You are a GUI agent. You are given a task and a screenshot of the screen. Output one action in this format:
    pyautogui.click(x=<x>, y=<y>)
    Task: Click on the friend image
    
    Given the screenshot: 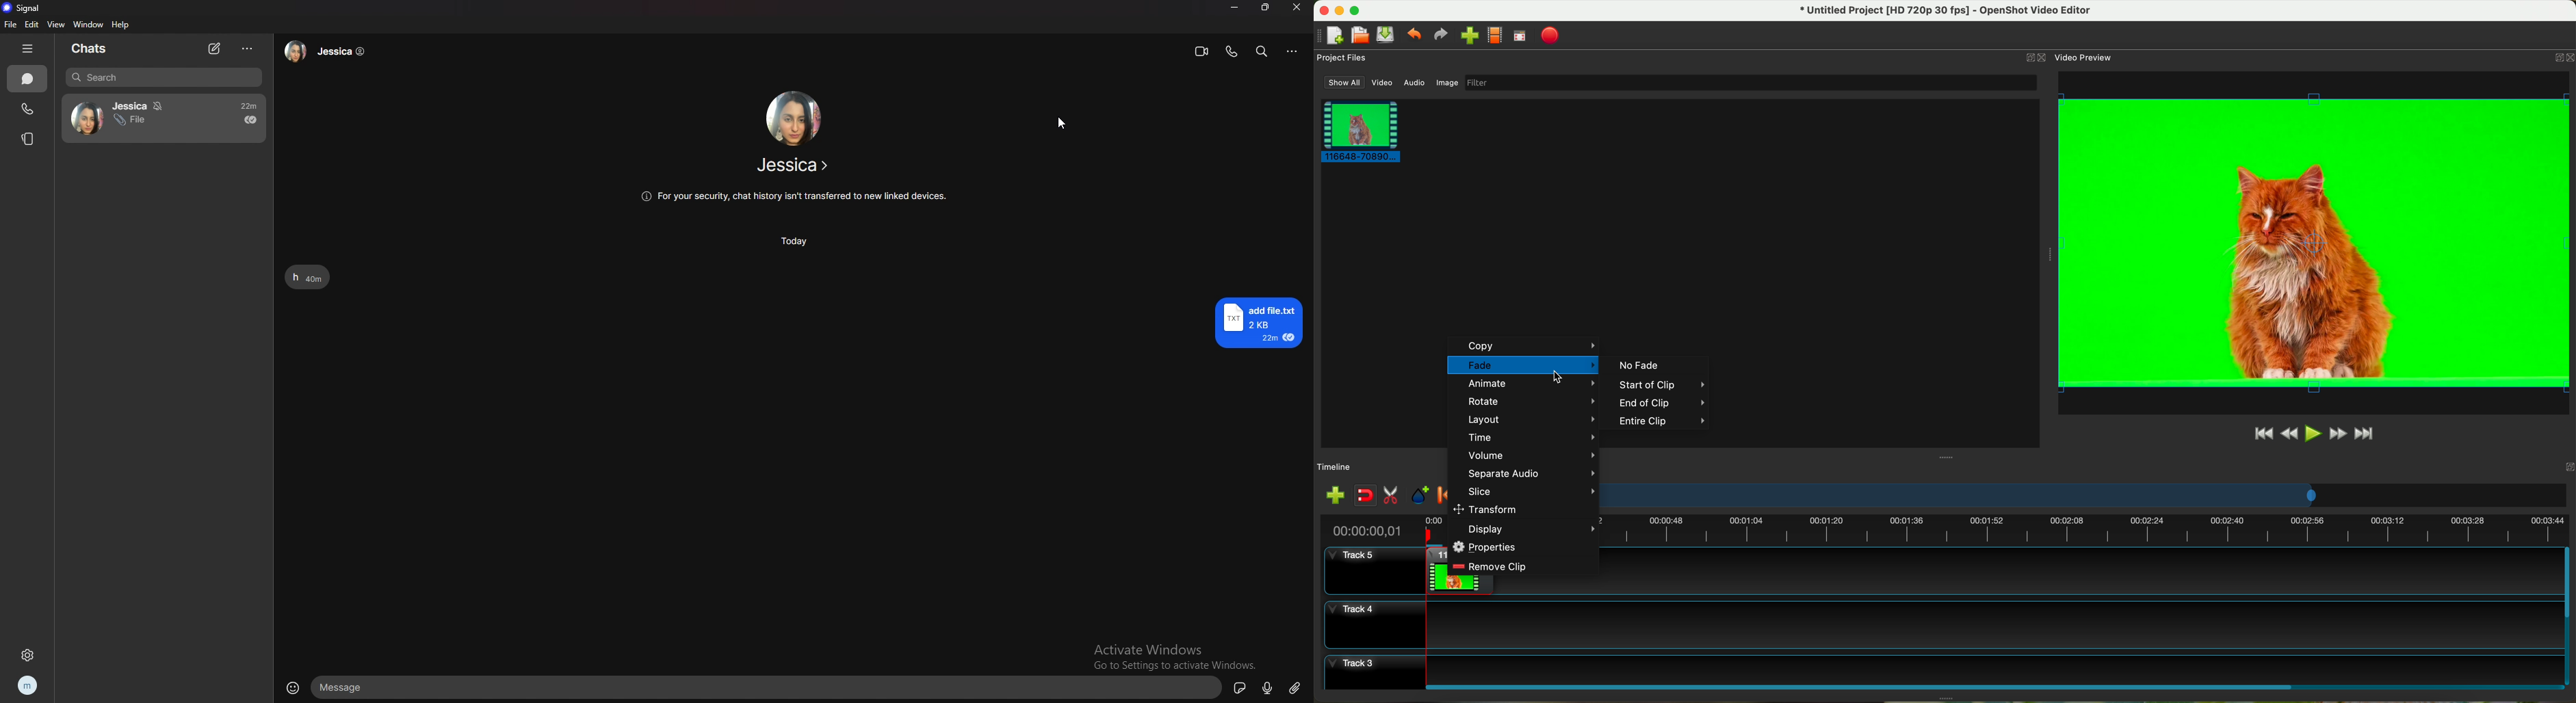 What is the action you would take?
    pyautogui.click(x=792, y=117)
    